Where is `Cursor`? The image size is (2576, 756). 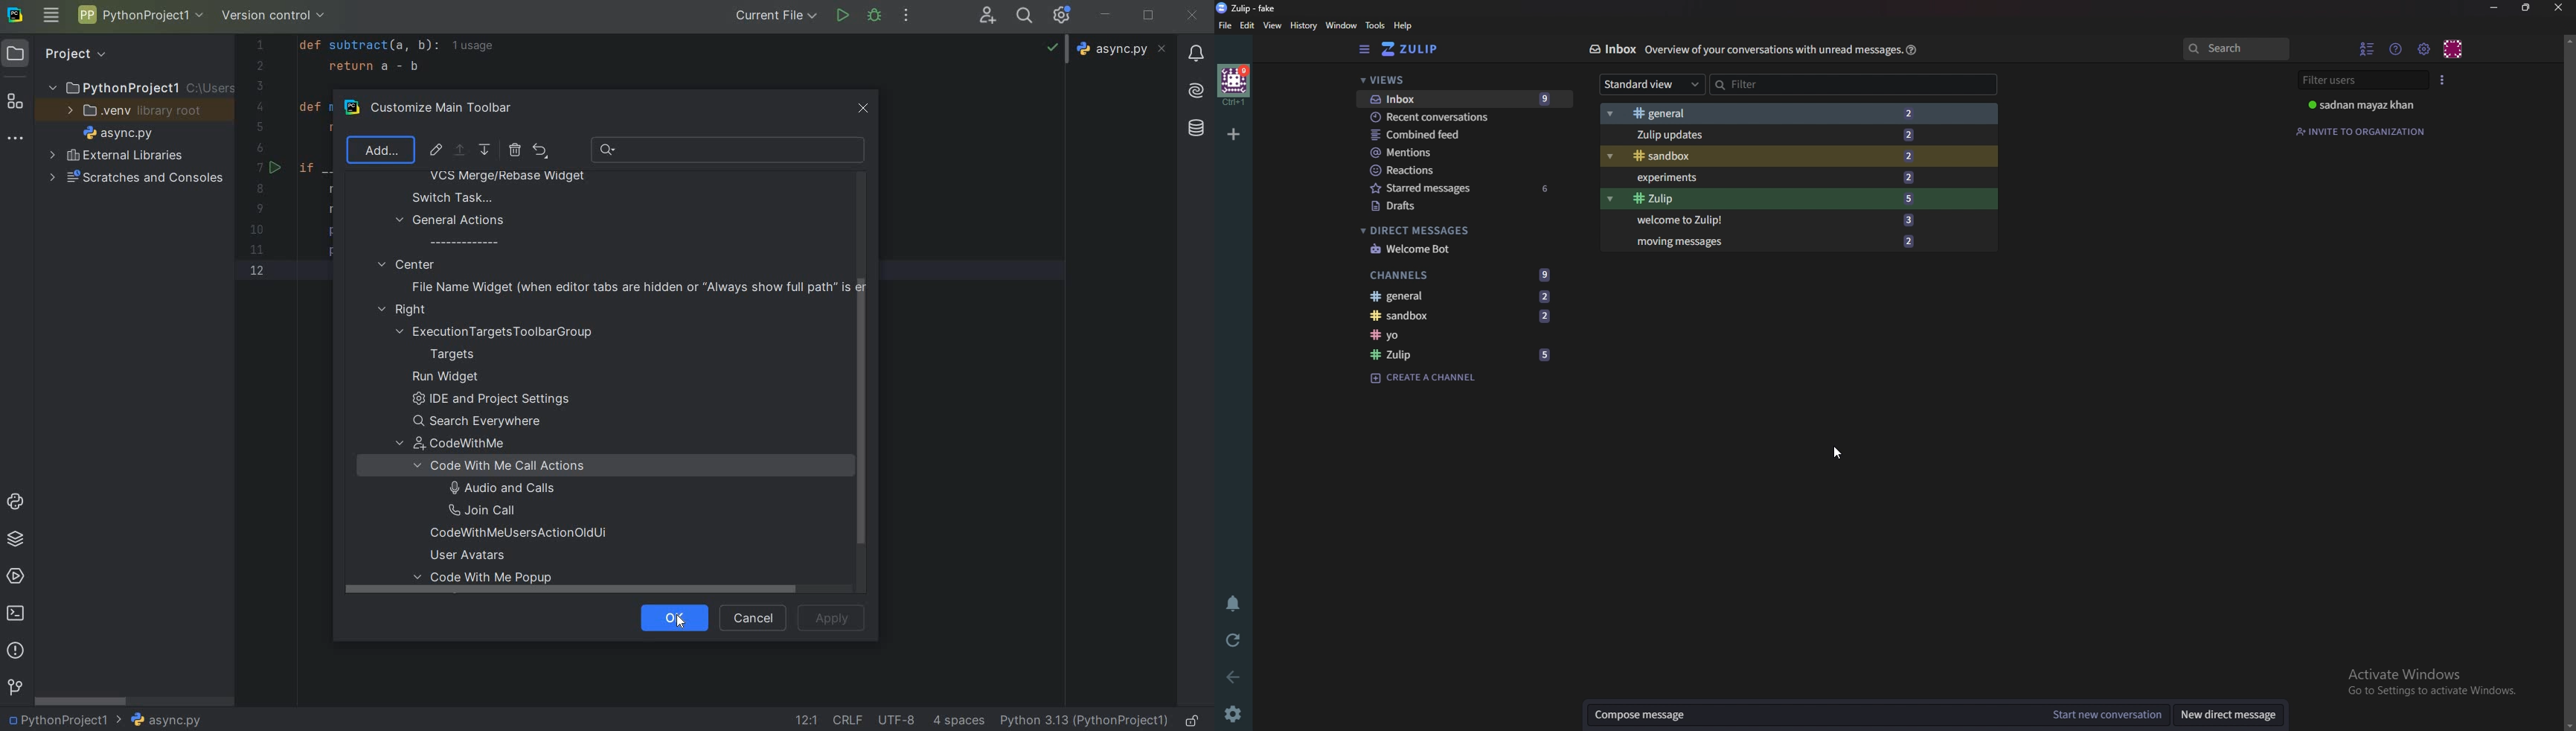
Cursor is located at coordinates (1838, 451).